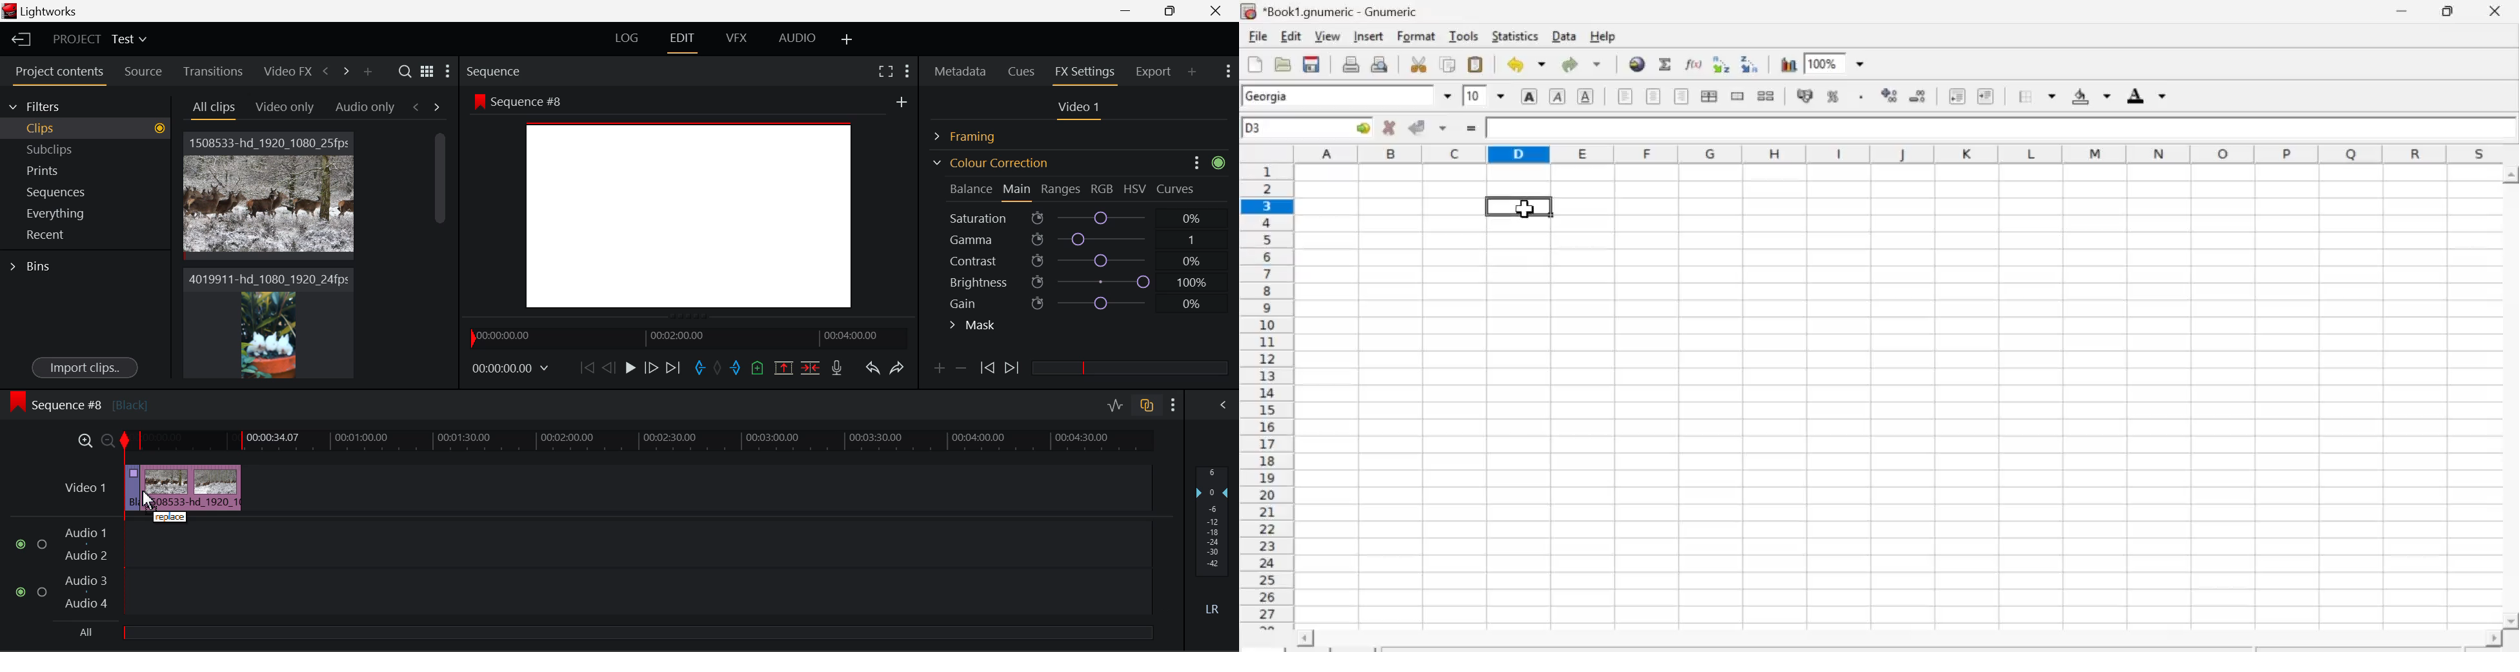 This screenshot has width=2520, height=672. I want to click on Add keyframe, so click(937, 371).